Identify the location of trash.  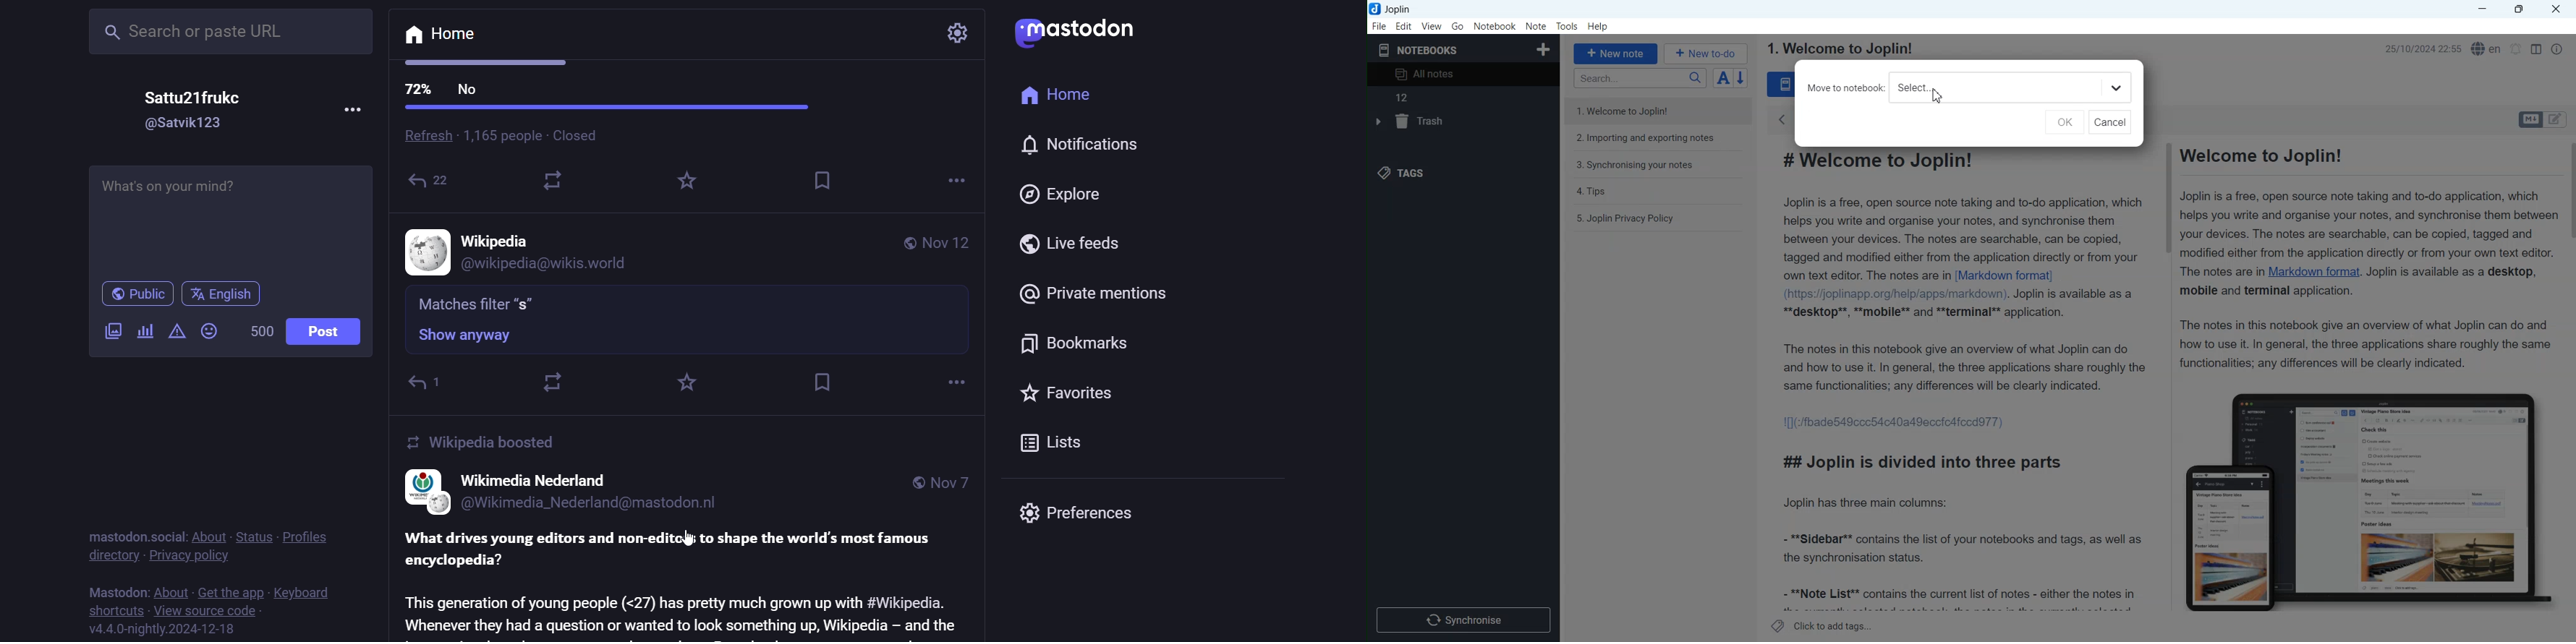
(1413, 123).